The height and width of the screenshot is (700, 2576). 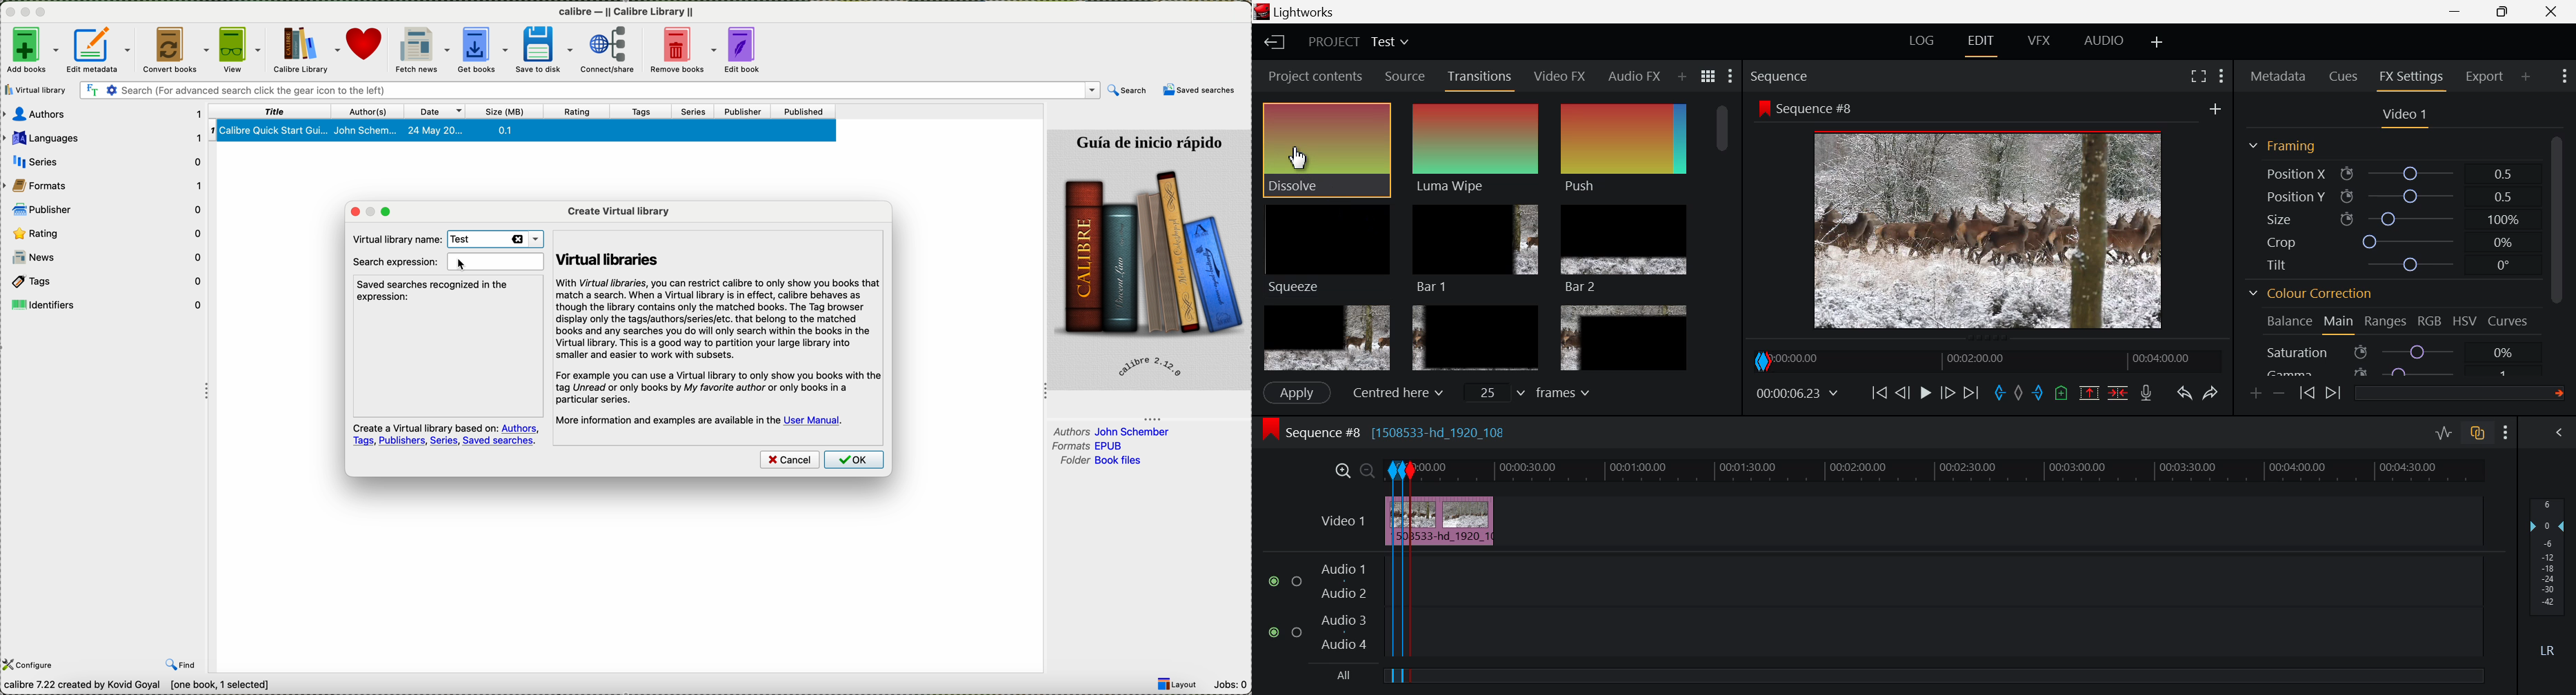 What do you see at coordinates (1561, 75) in the screenshot?
I see `Video FX` at bounding box center [1561, 75].